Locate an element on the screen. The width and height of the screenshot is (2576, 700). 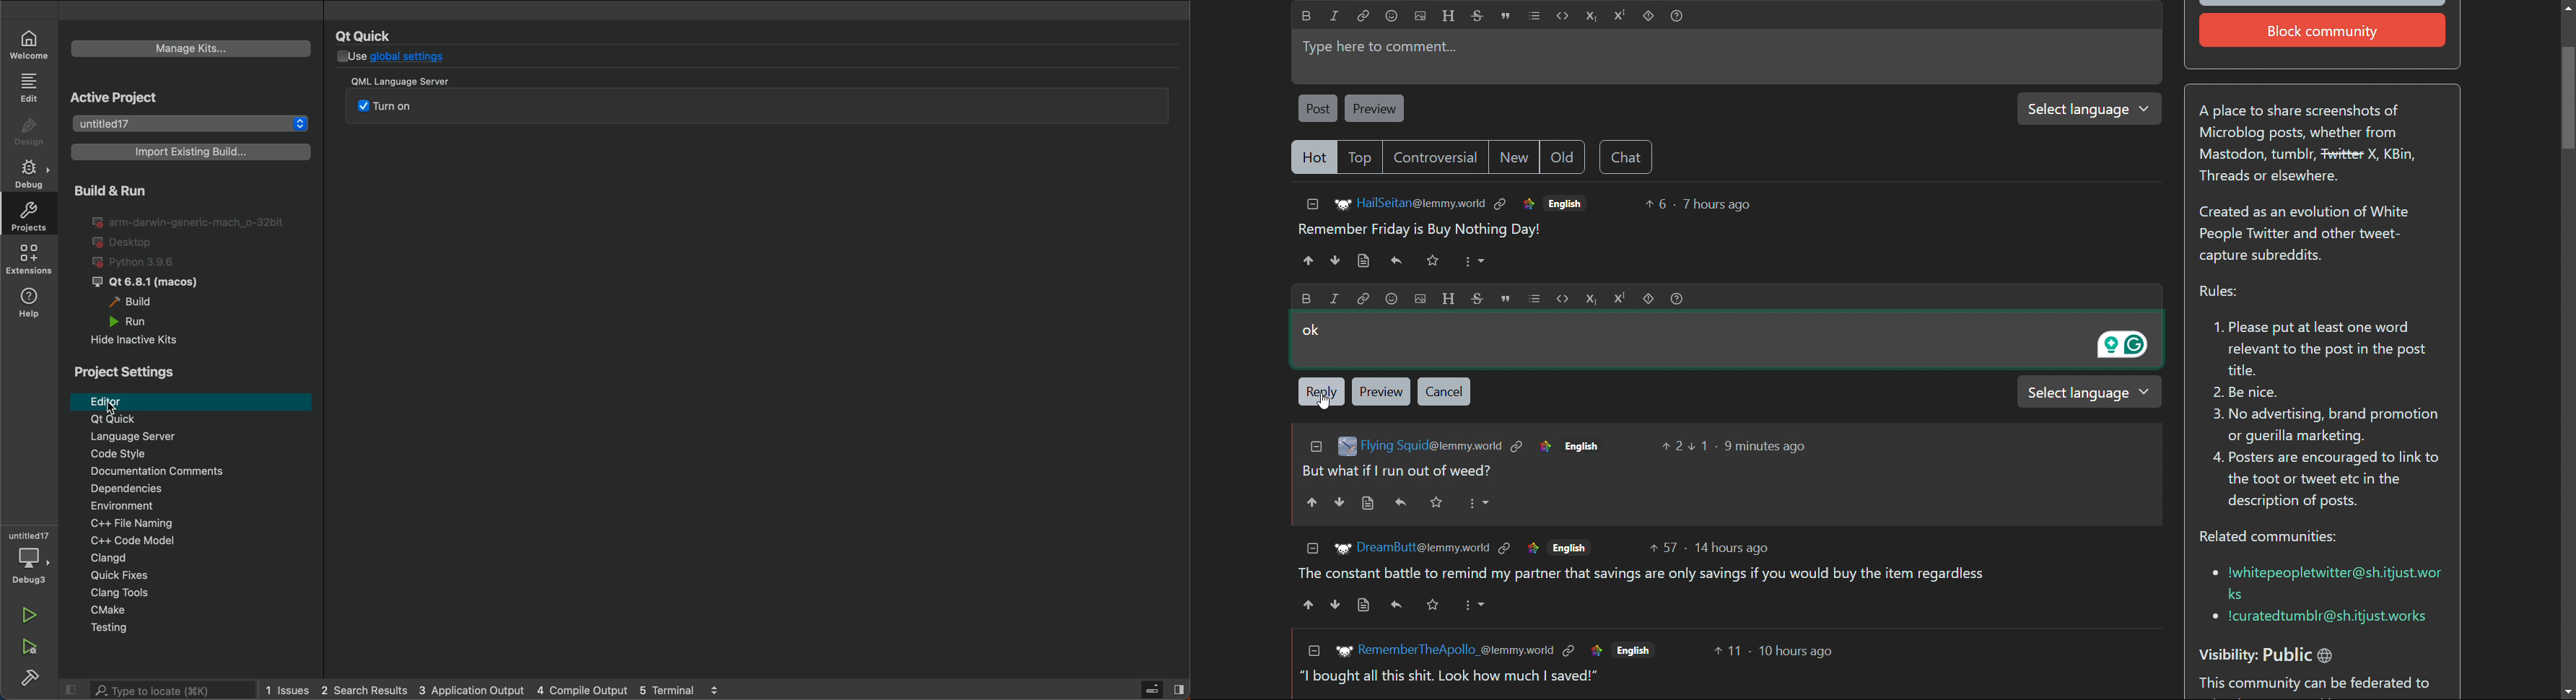
downvote is located at coordinates (1329, 606).